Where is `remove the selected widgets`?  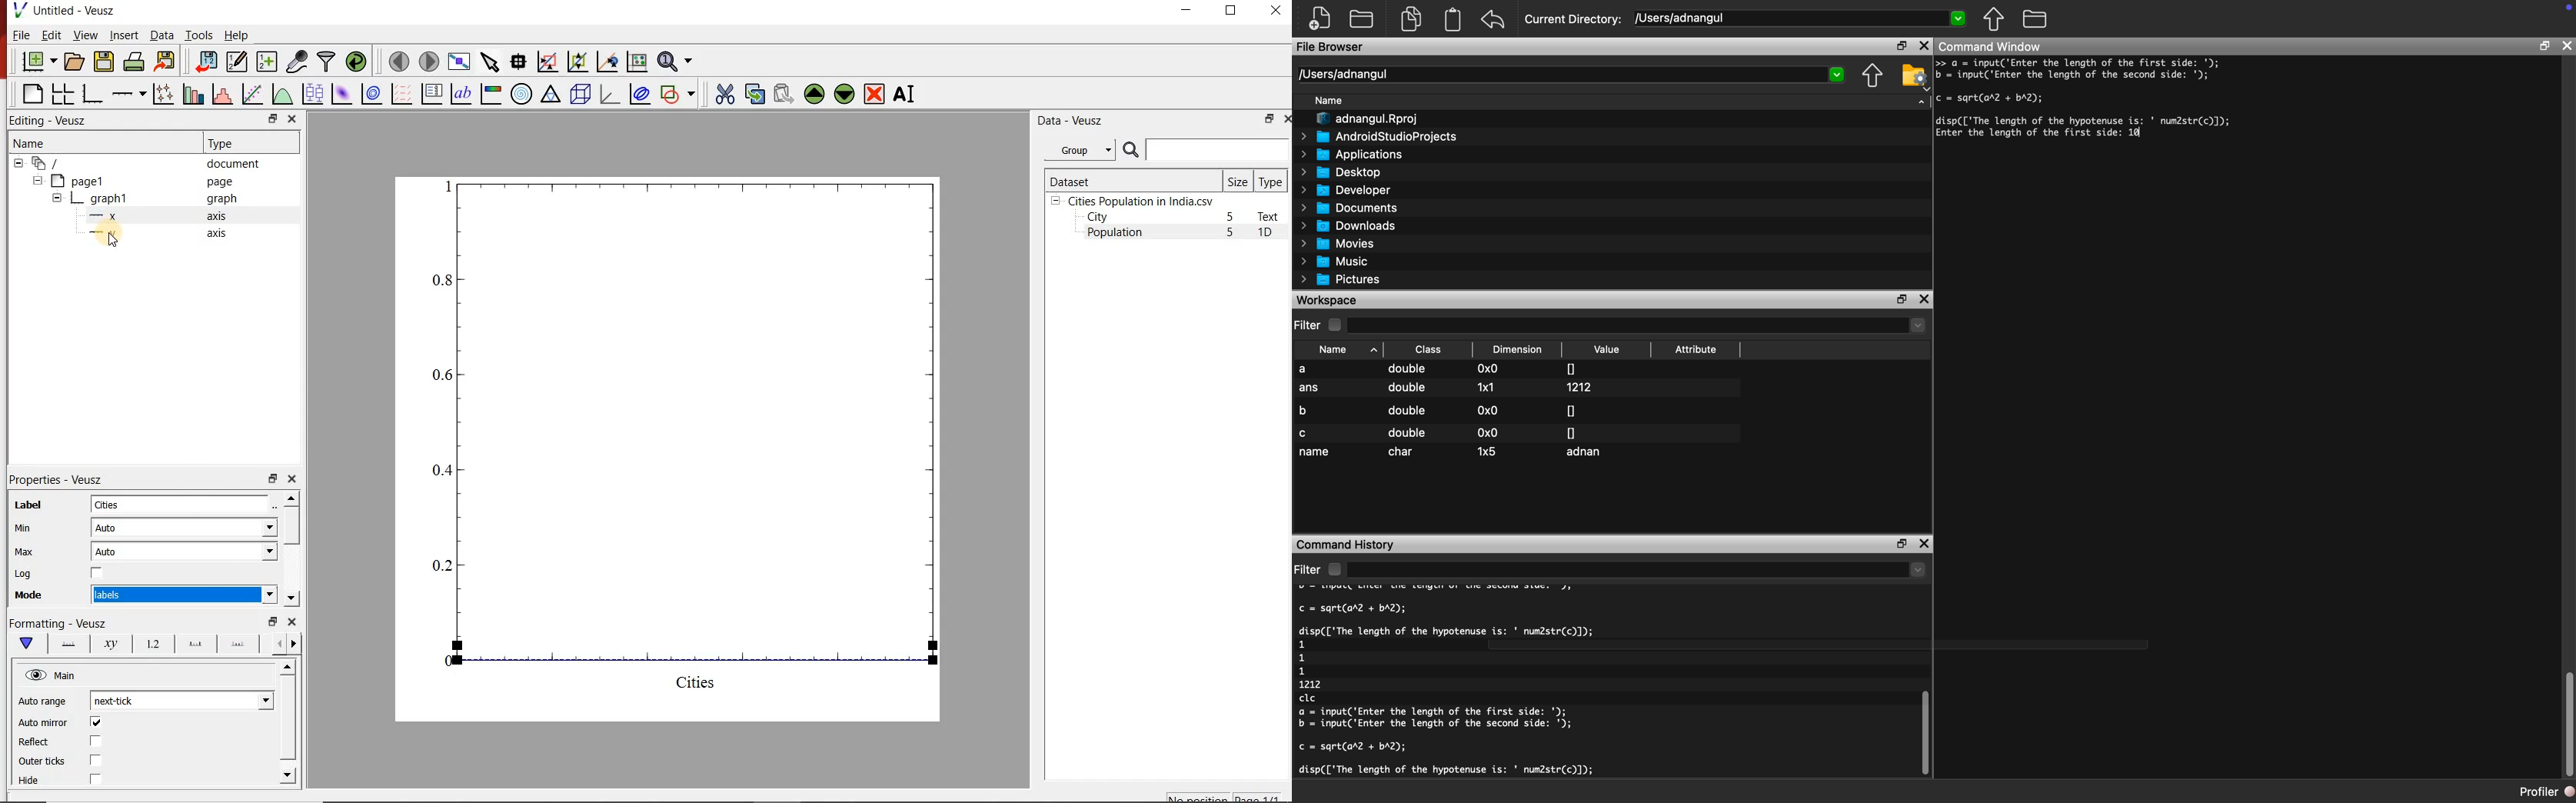 remove the selected widgets is located at coordinates (876, 94).